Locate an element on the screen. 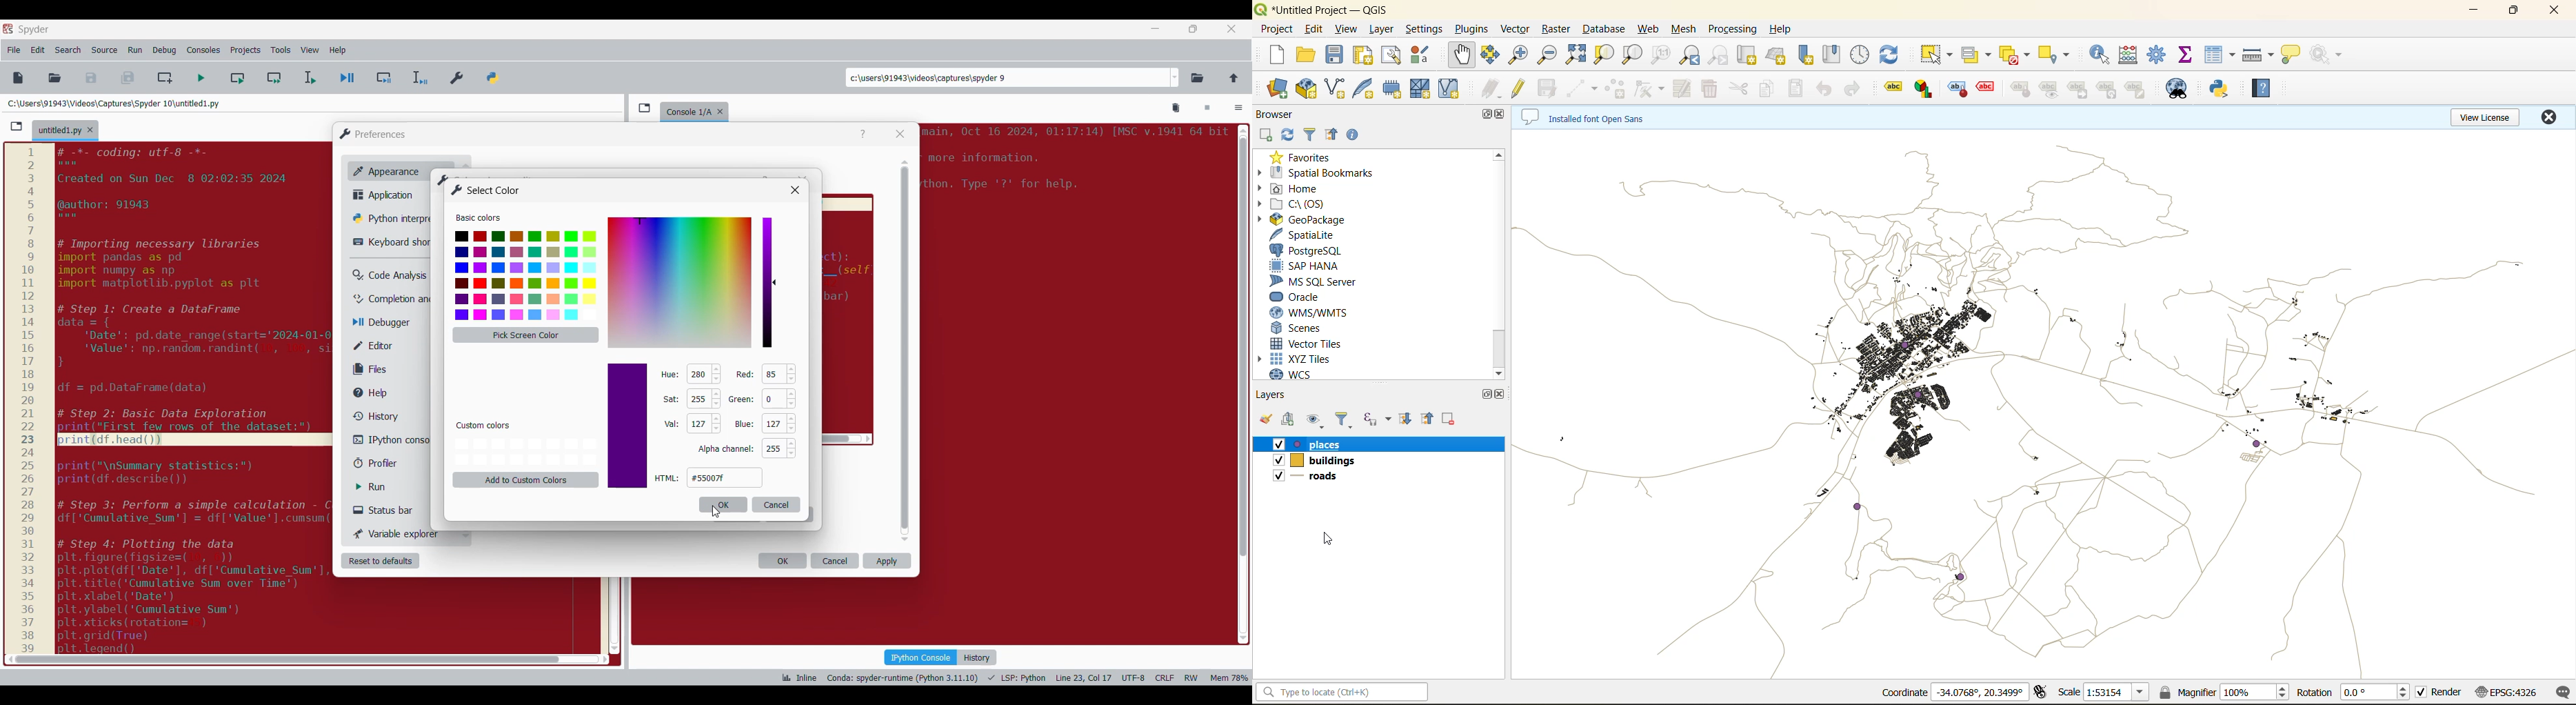  expand all is located at coordinates (1405, 419).